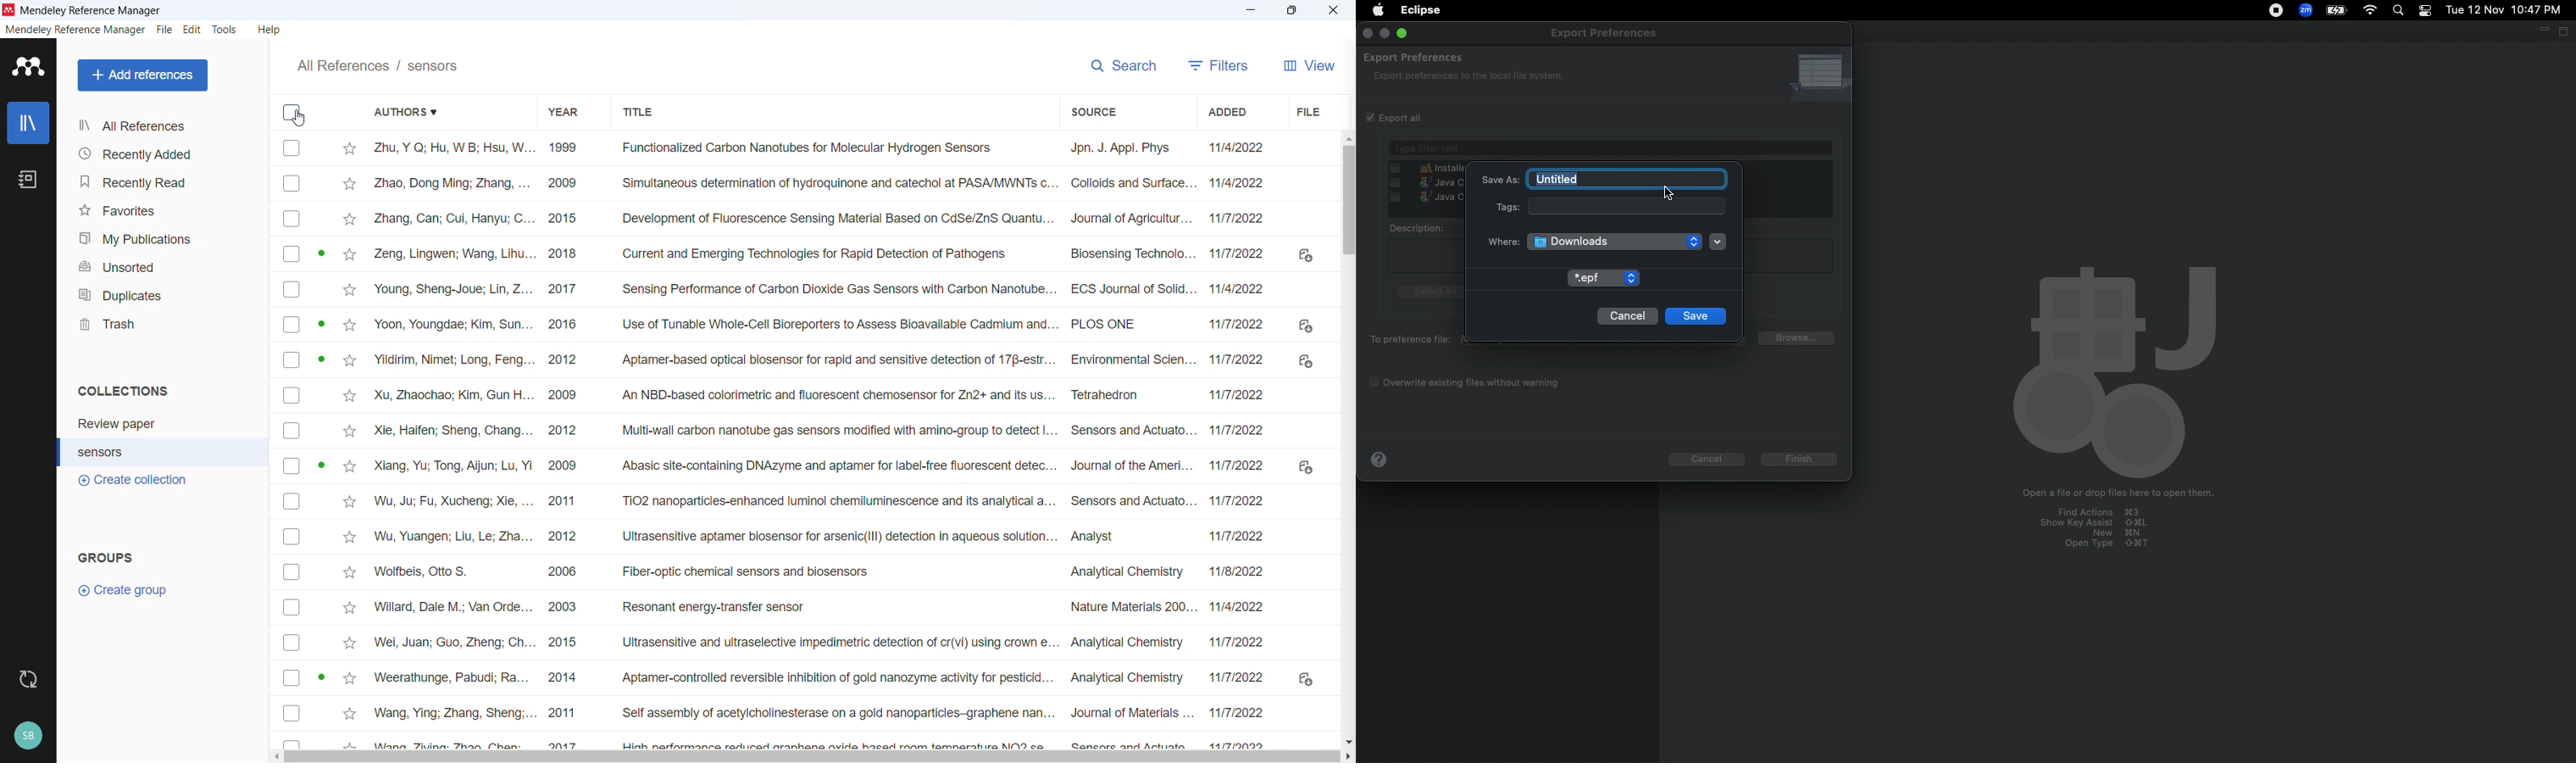 The image size is (2576, 784). Describe the element at coordinates (1130, 443) in the screenshot. I see `Source of individual entries ` at that location.